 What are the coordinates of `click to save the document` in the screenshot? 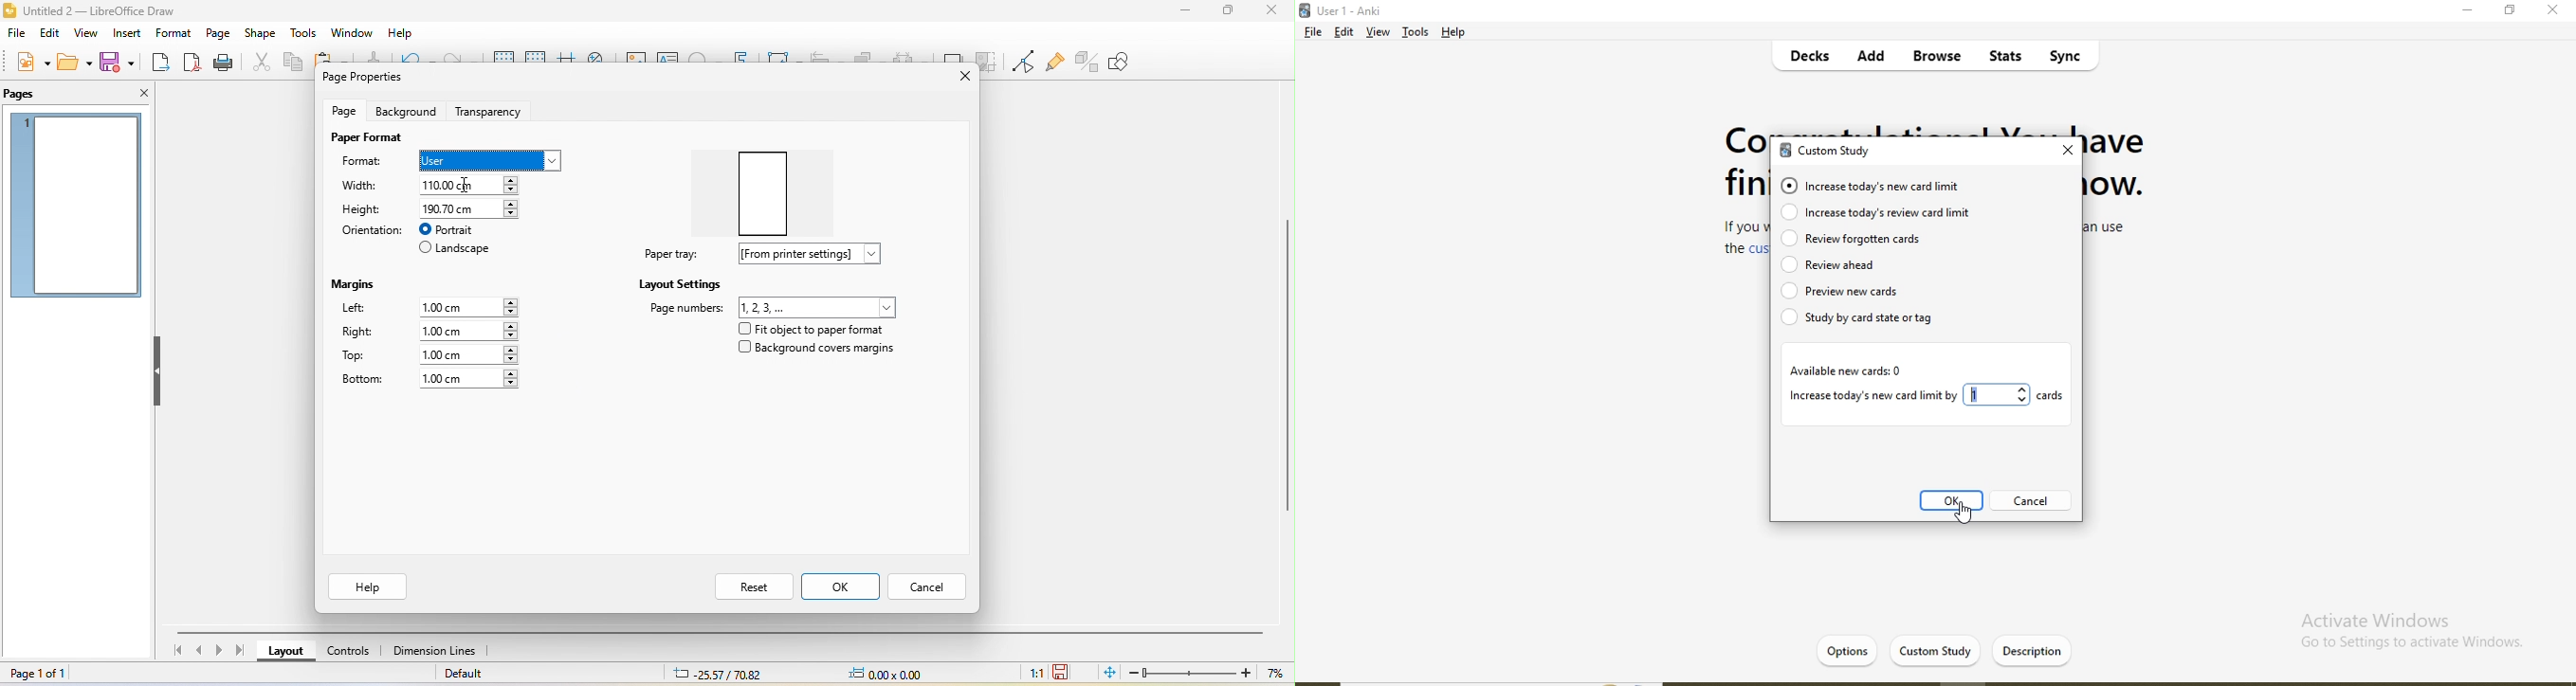 It's located at (1062, 671).